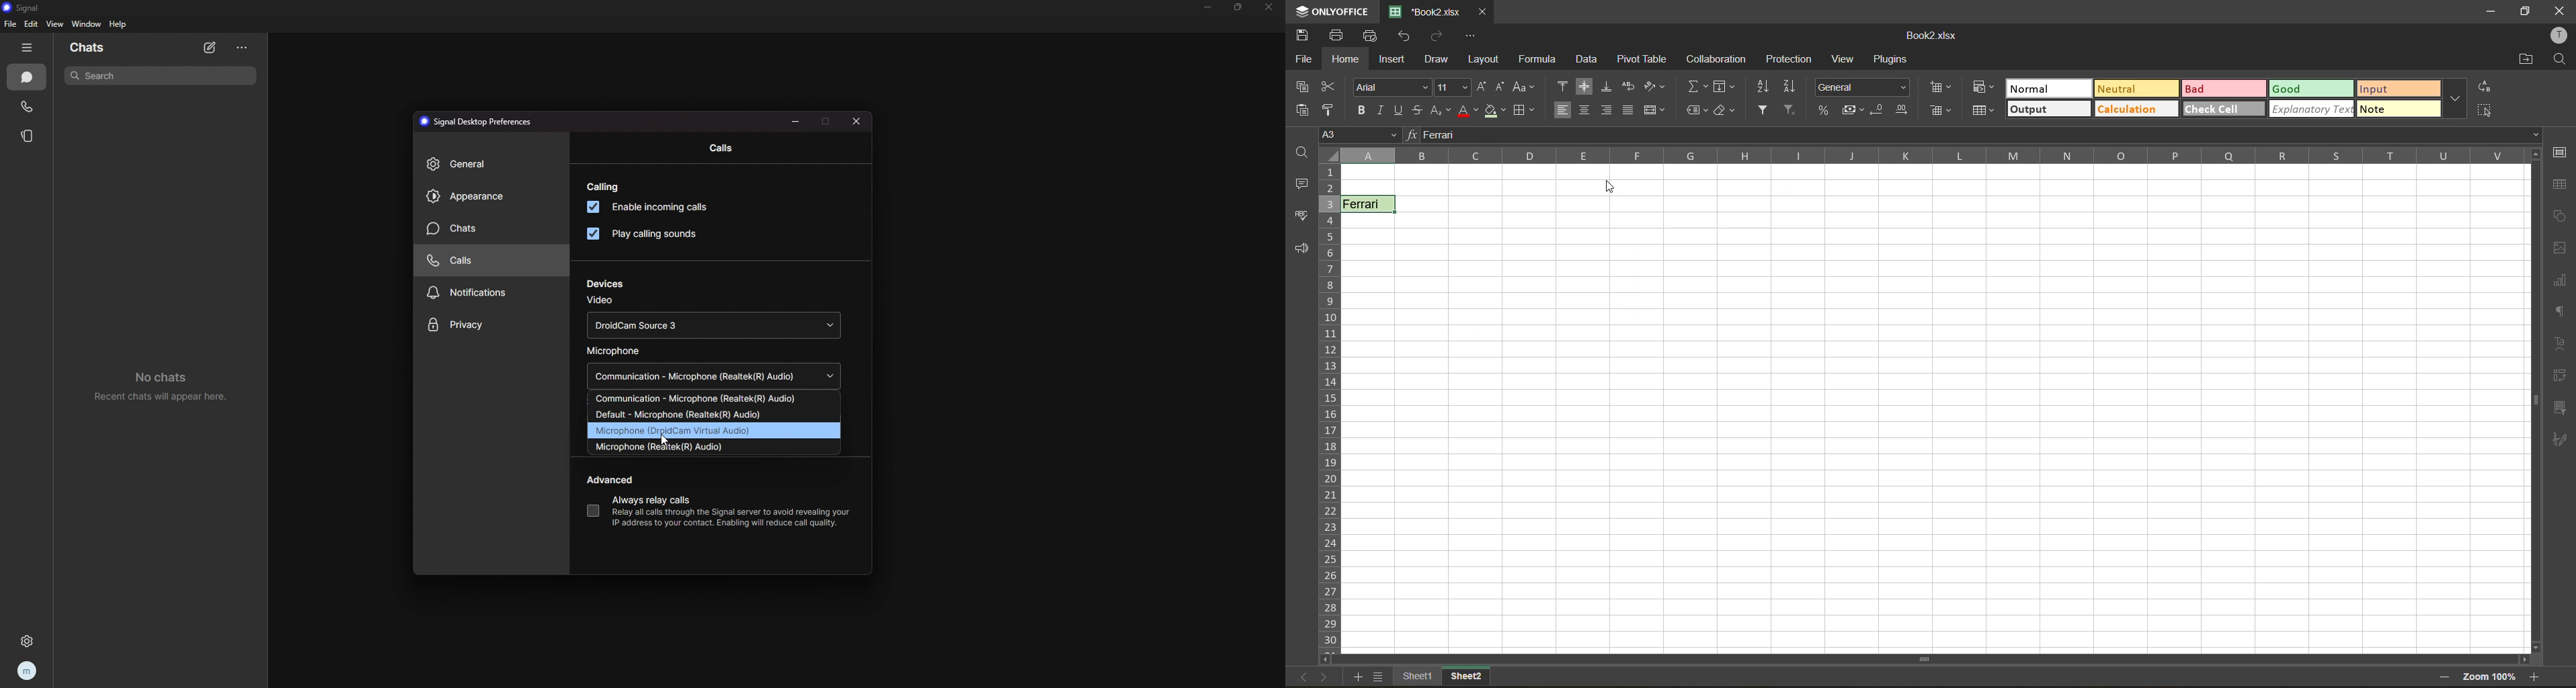 This screenshot has width=2576, height=700. What do you see at coordinates (2046, 87) in the screenshot?
I see `normal` at bounding box center [2046, 87].